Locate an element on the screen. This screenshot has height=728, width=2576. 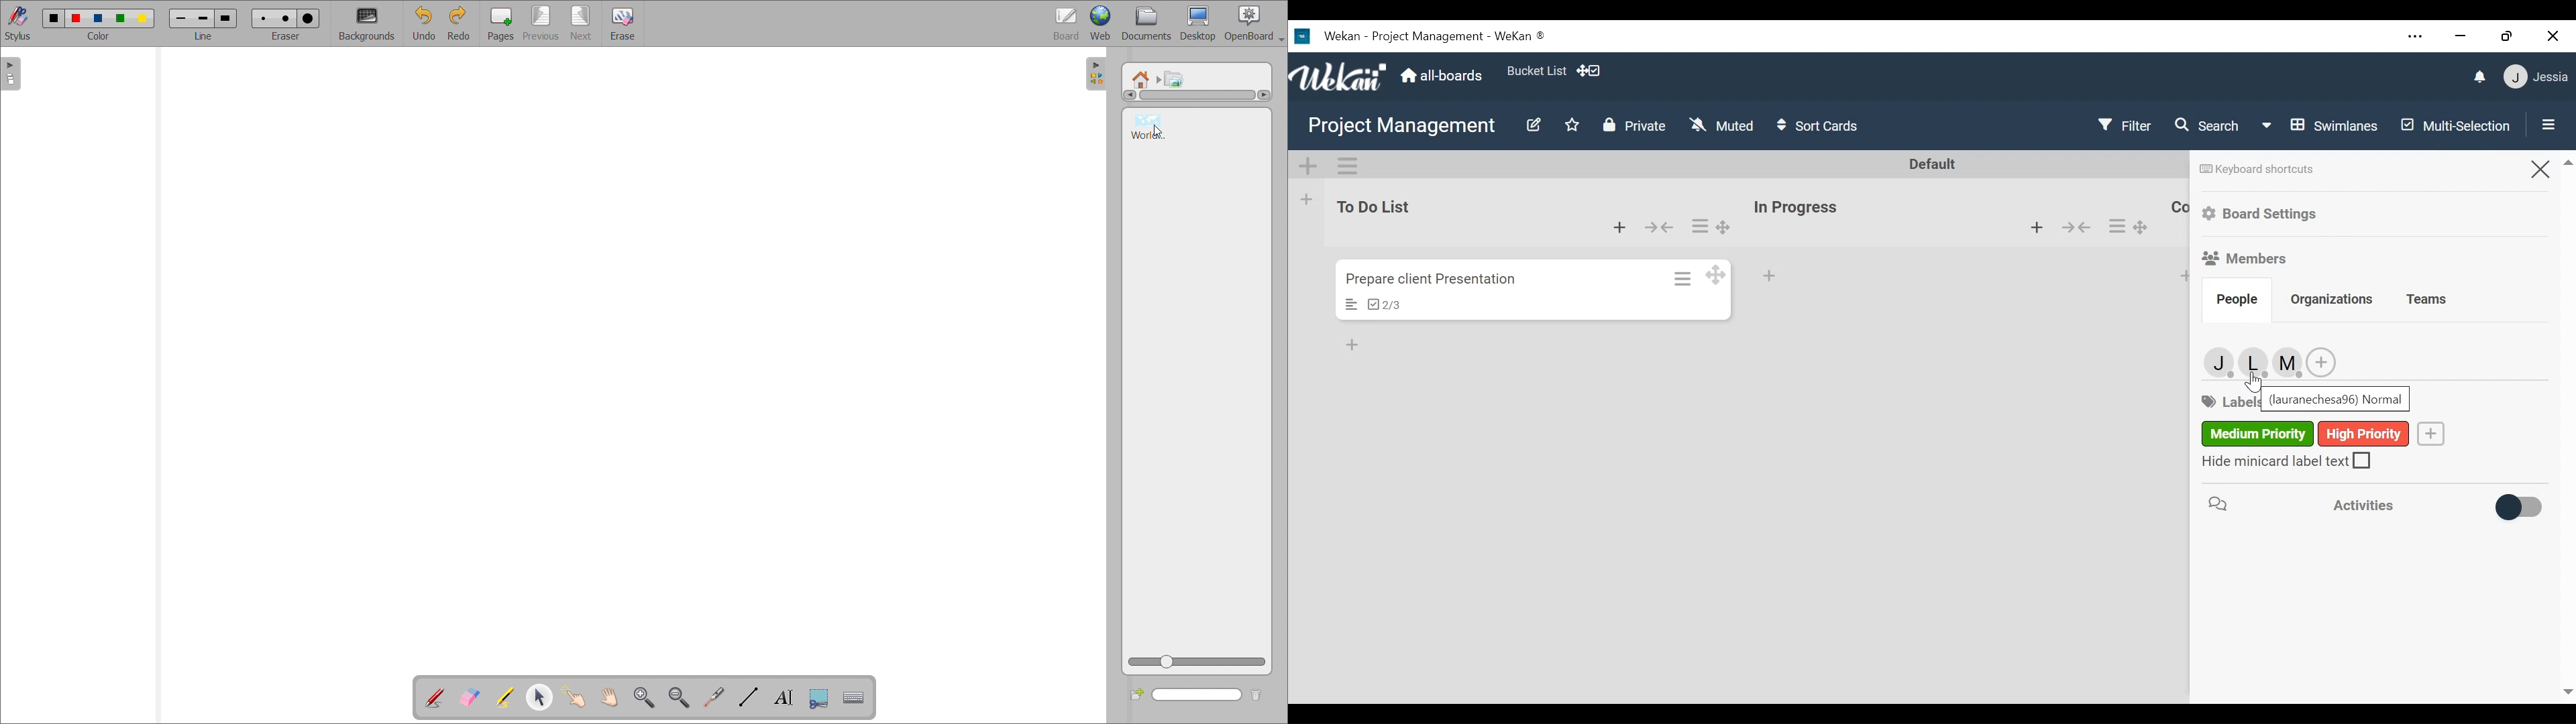
Sort Cards is located at coordinates (1818, 125).